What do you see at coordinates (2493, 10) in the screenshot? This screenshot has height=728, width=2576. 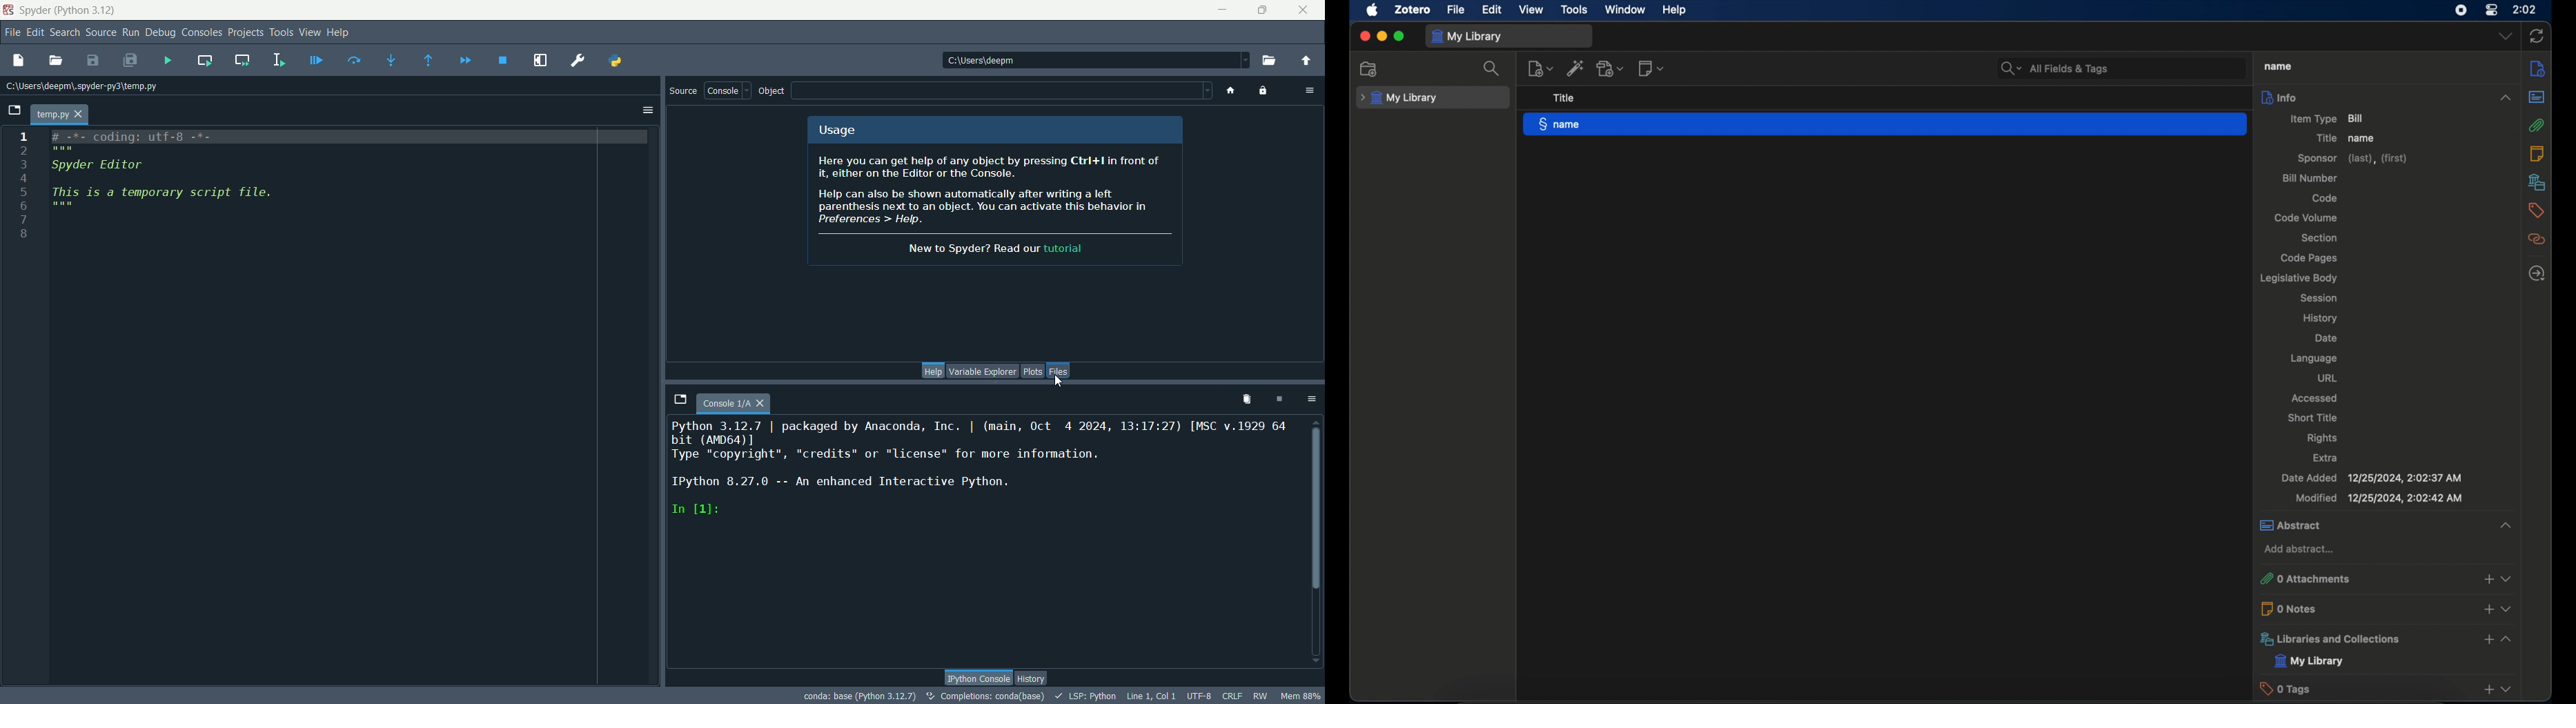 I see `control center` at bounding box center [2493, 10].